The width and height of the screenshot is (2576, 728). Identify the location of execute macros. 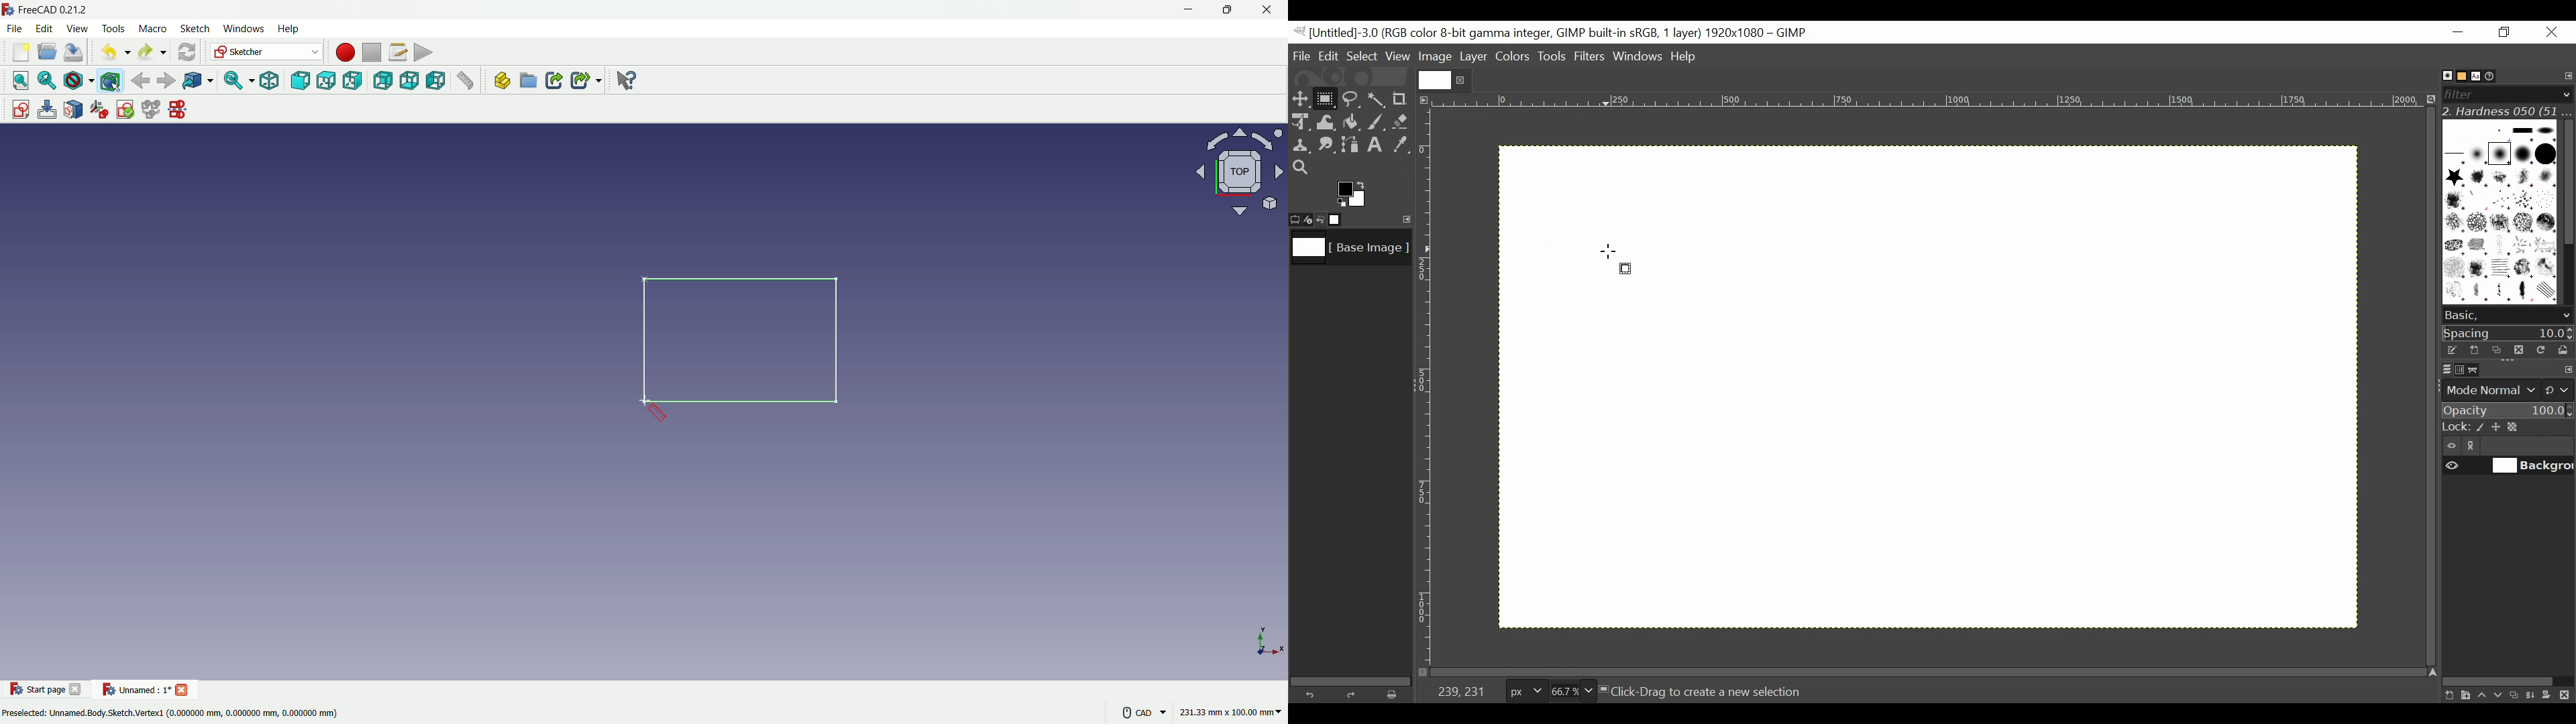
(423, 54).